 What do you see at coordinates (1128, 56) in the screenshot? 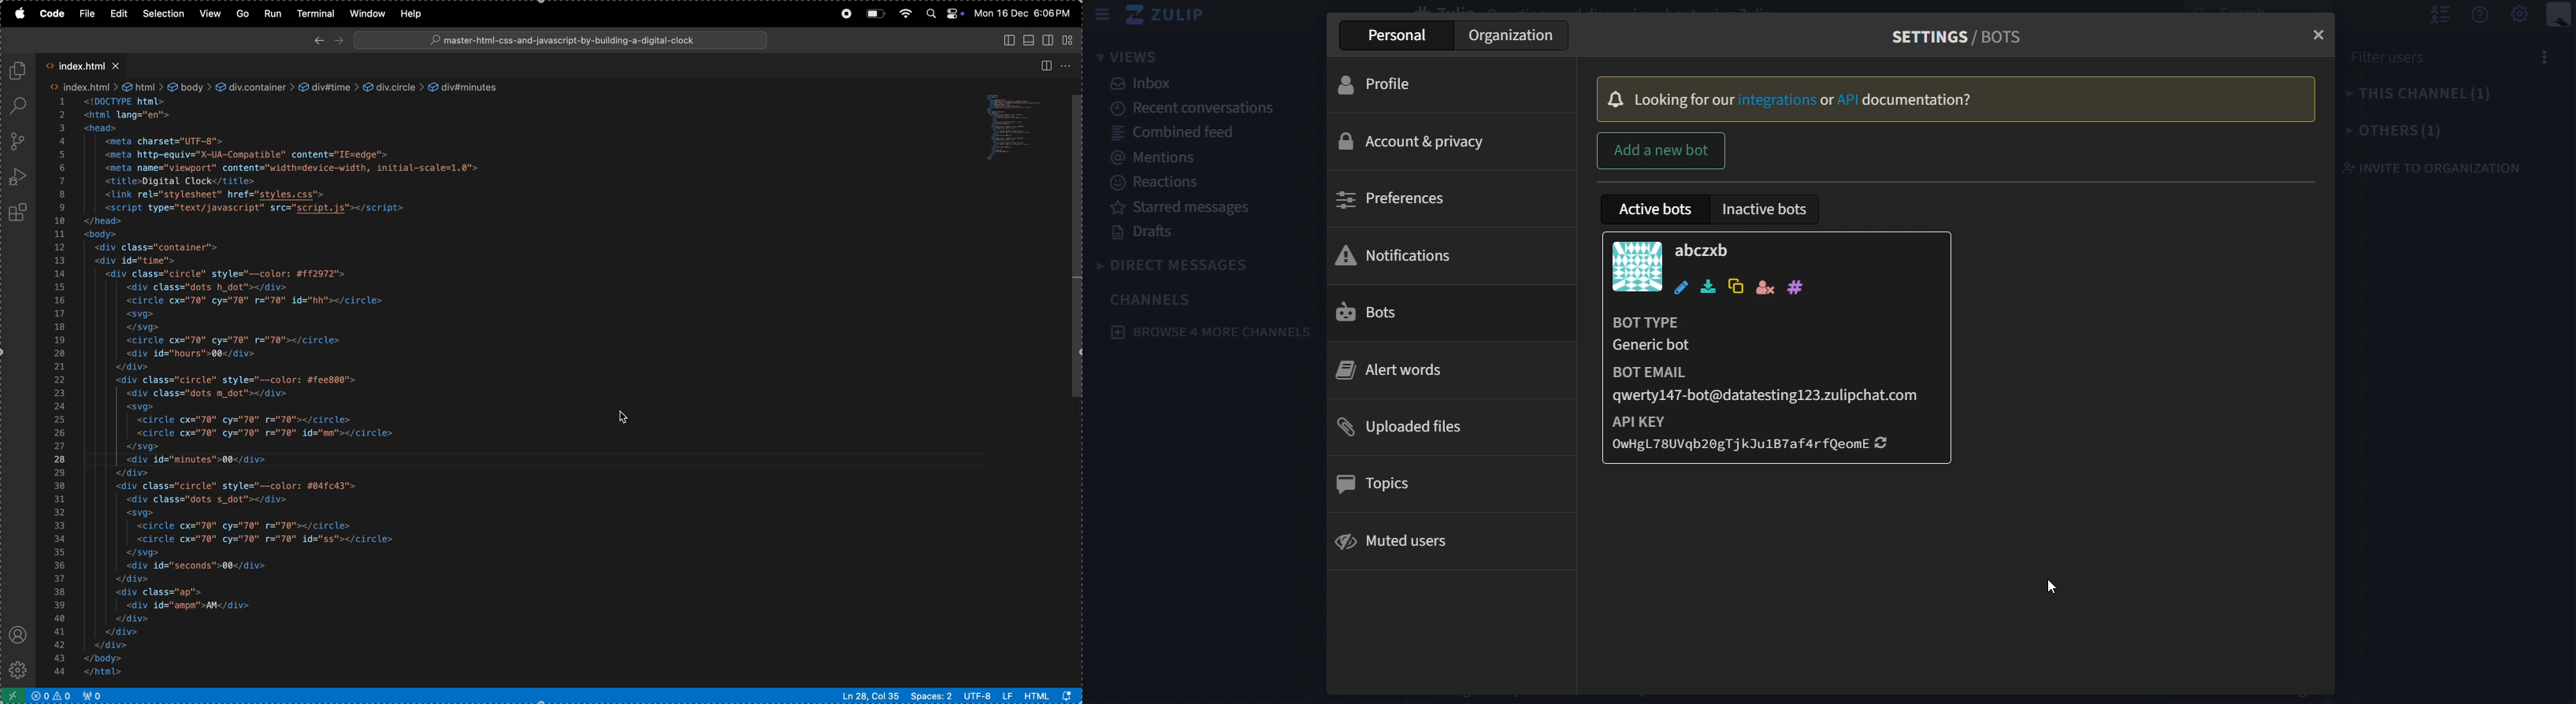
I see `view` at bounding box center [1128, 56].